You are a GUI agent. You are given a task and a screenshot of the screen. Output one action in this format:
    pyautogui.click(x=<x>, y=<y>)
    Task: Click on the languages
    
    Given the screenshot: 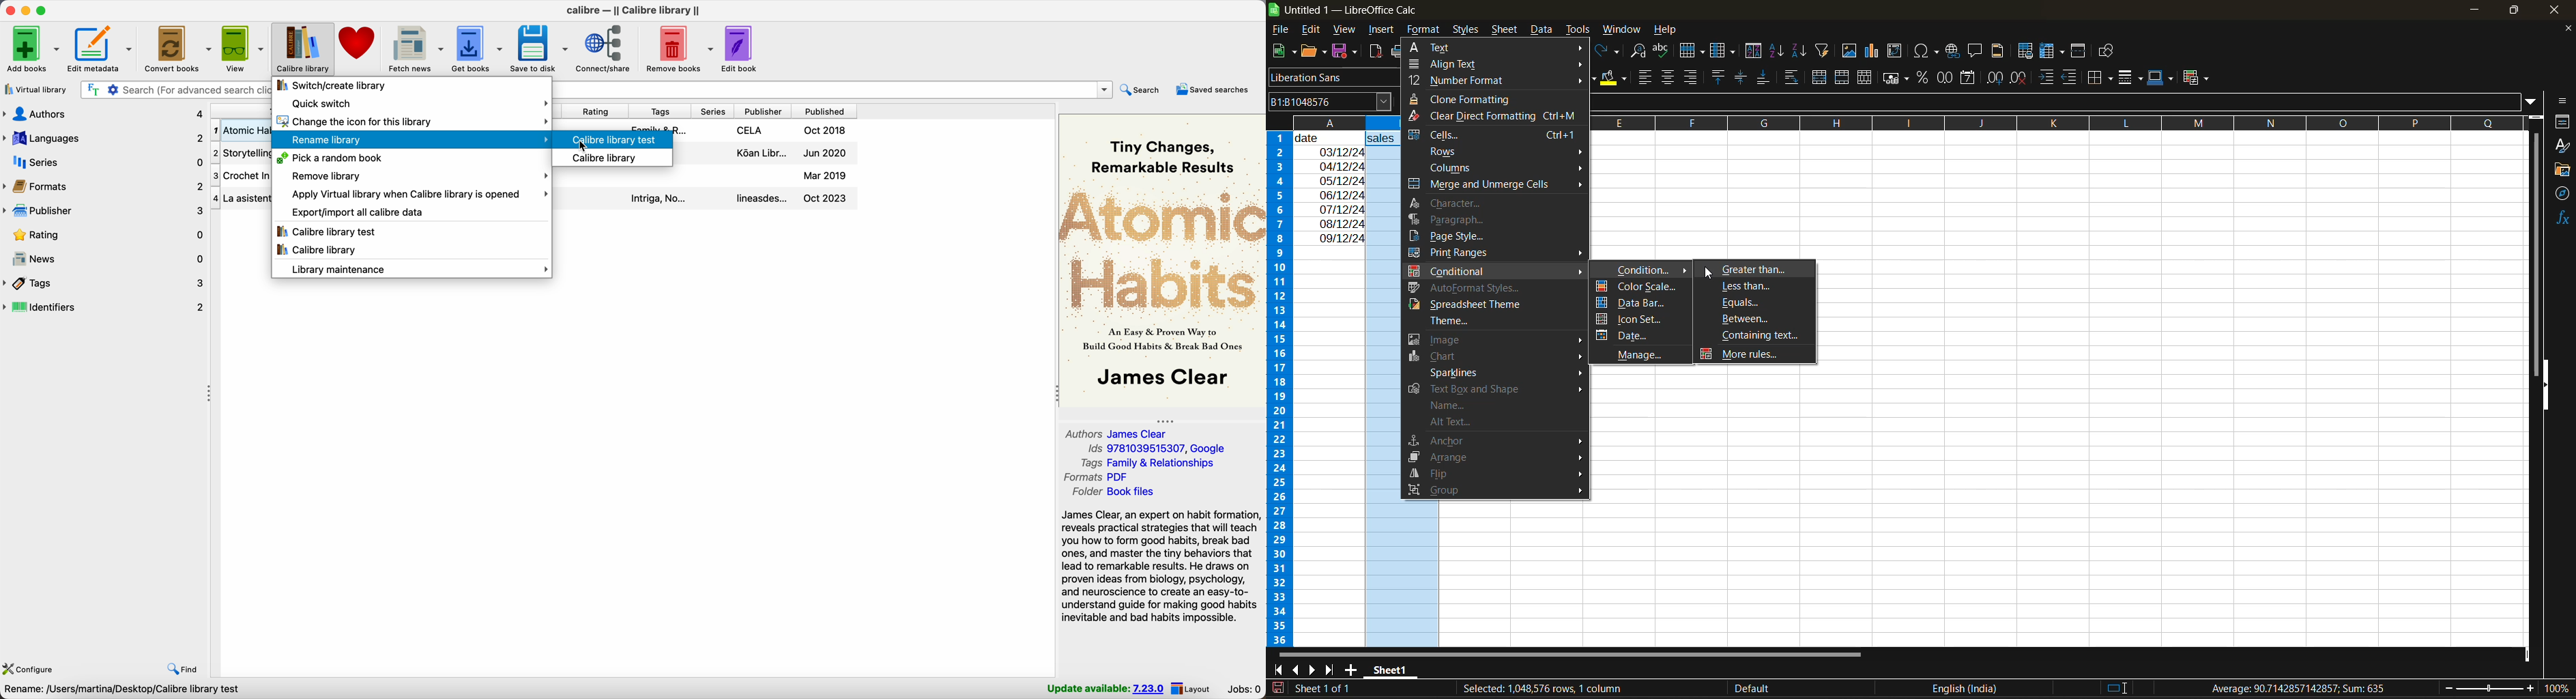 What is the action you would take?
    pyautogui.click(x=104, y=138)
    